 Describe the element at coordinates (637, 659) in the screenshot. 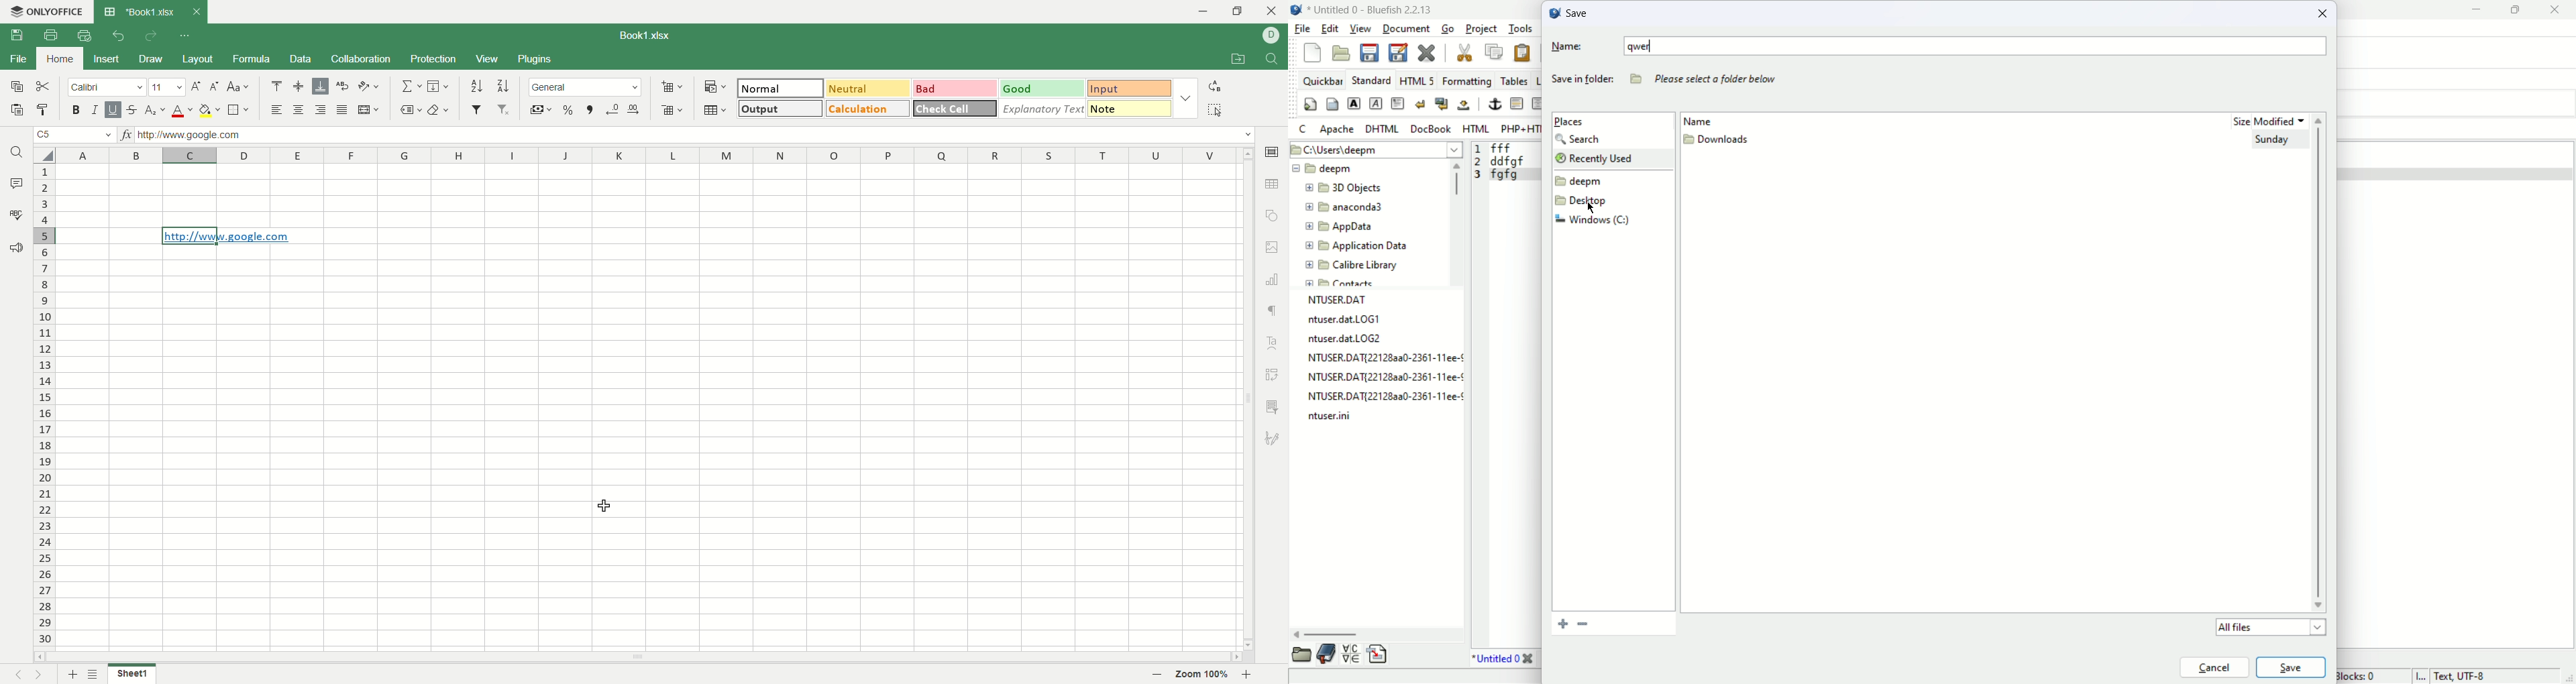

I see `horizontal scroll bar` at that location.